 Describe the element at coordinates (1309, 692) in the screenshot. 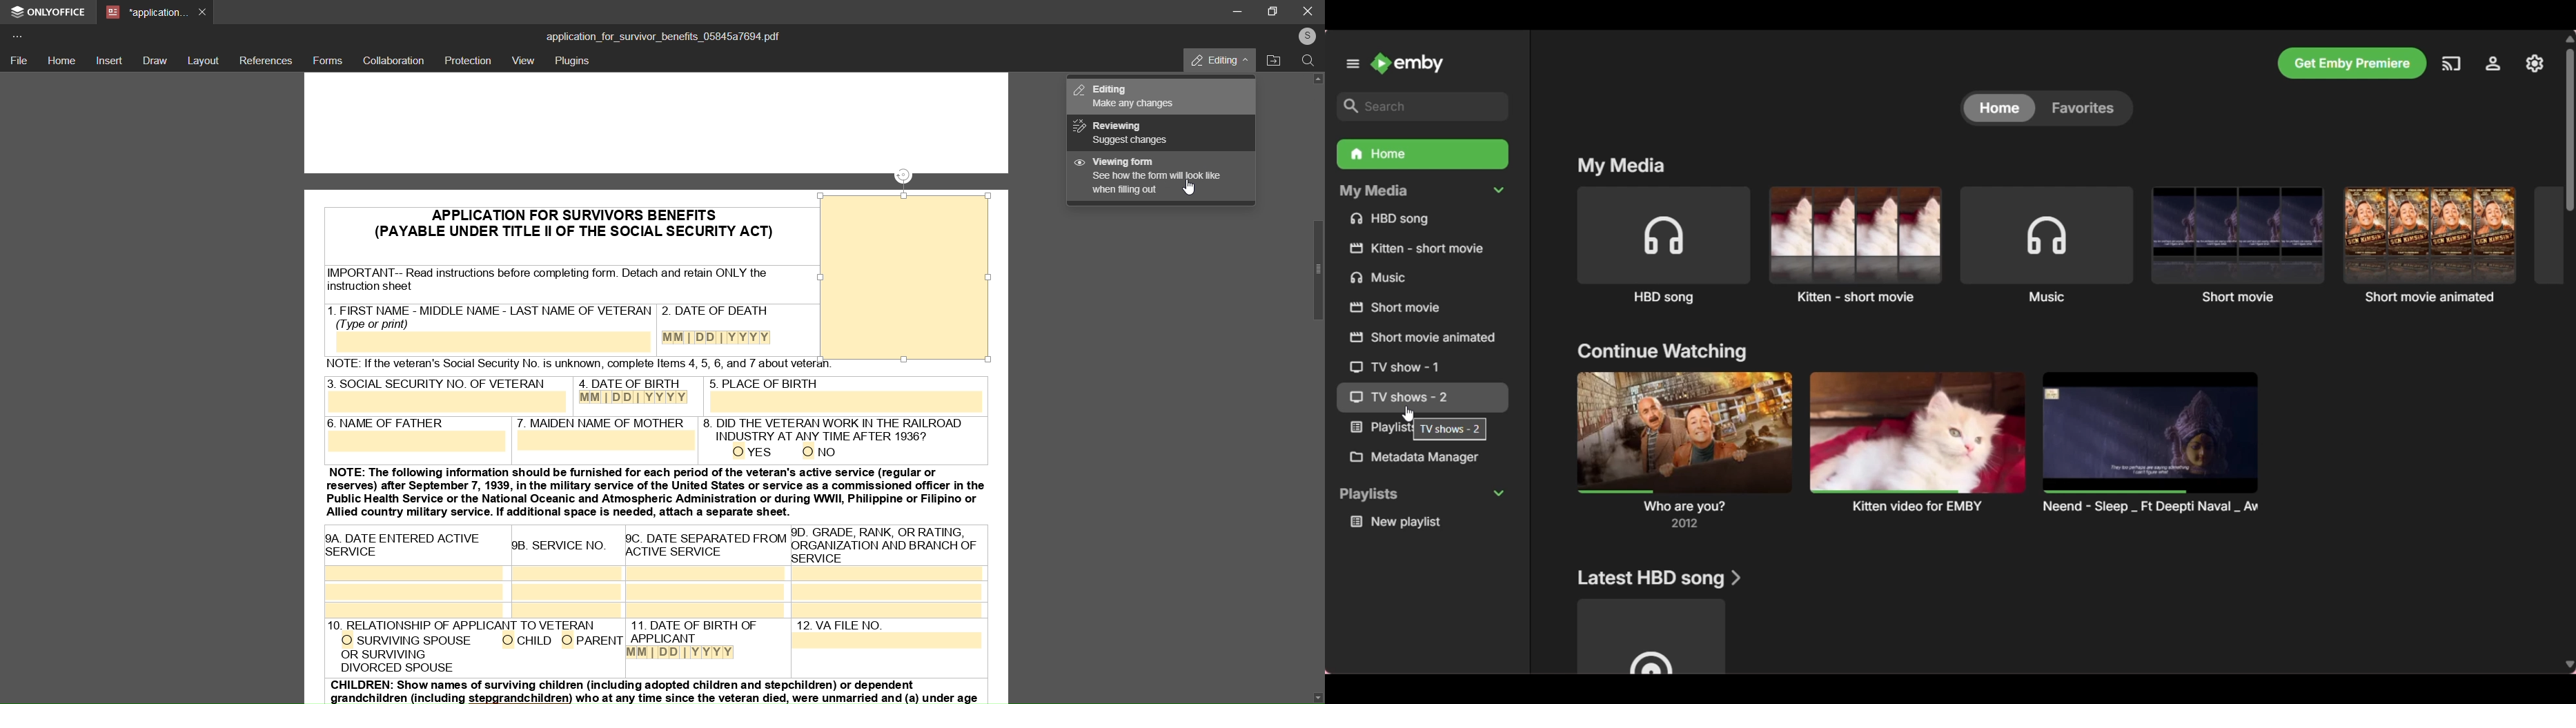

I see `move down` at that location.